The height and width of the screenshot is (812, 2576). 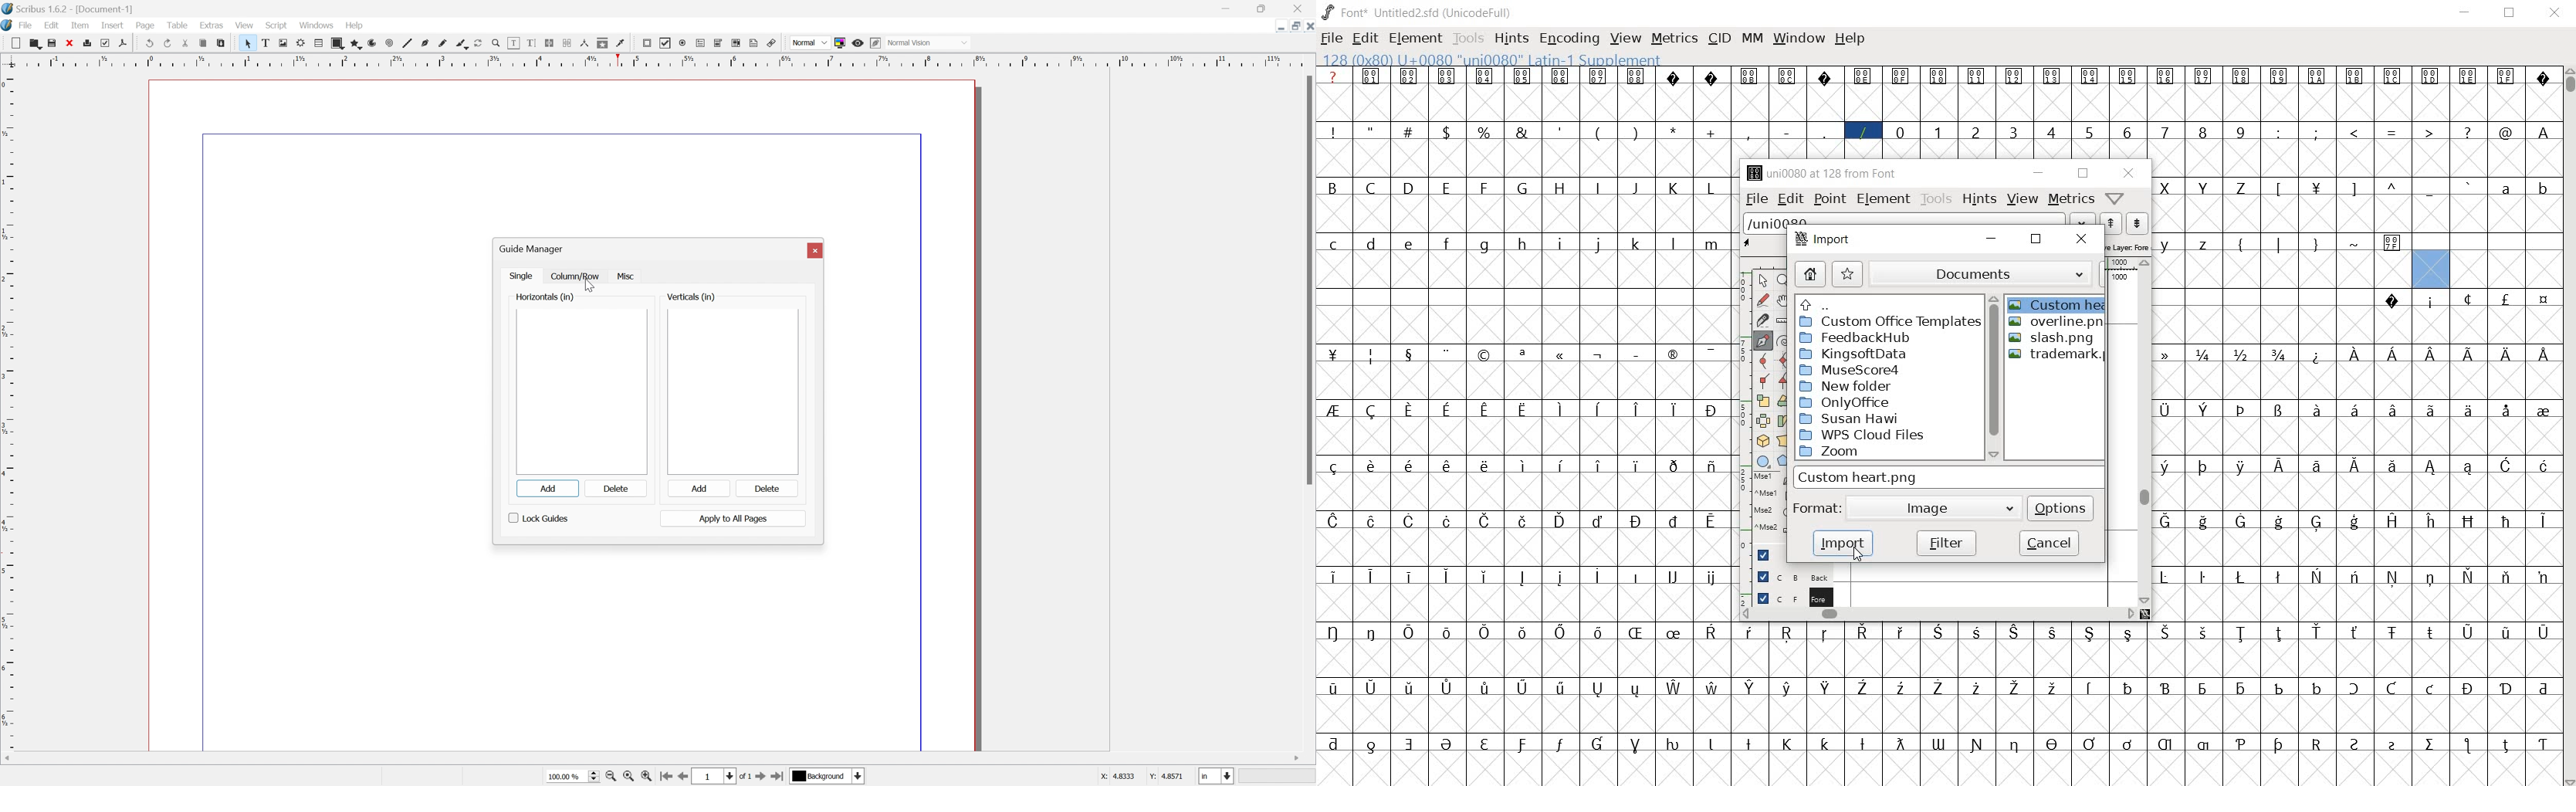 I want to click on scrollbar, so click(x=2144, y=432).